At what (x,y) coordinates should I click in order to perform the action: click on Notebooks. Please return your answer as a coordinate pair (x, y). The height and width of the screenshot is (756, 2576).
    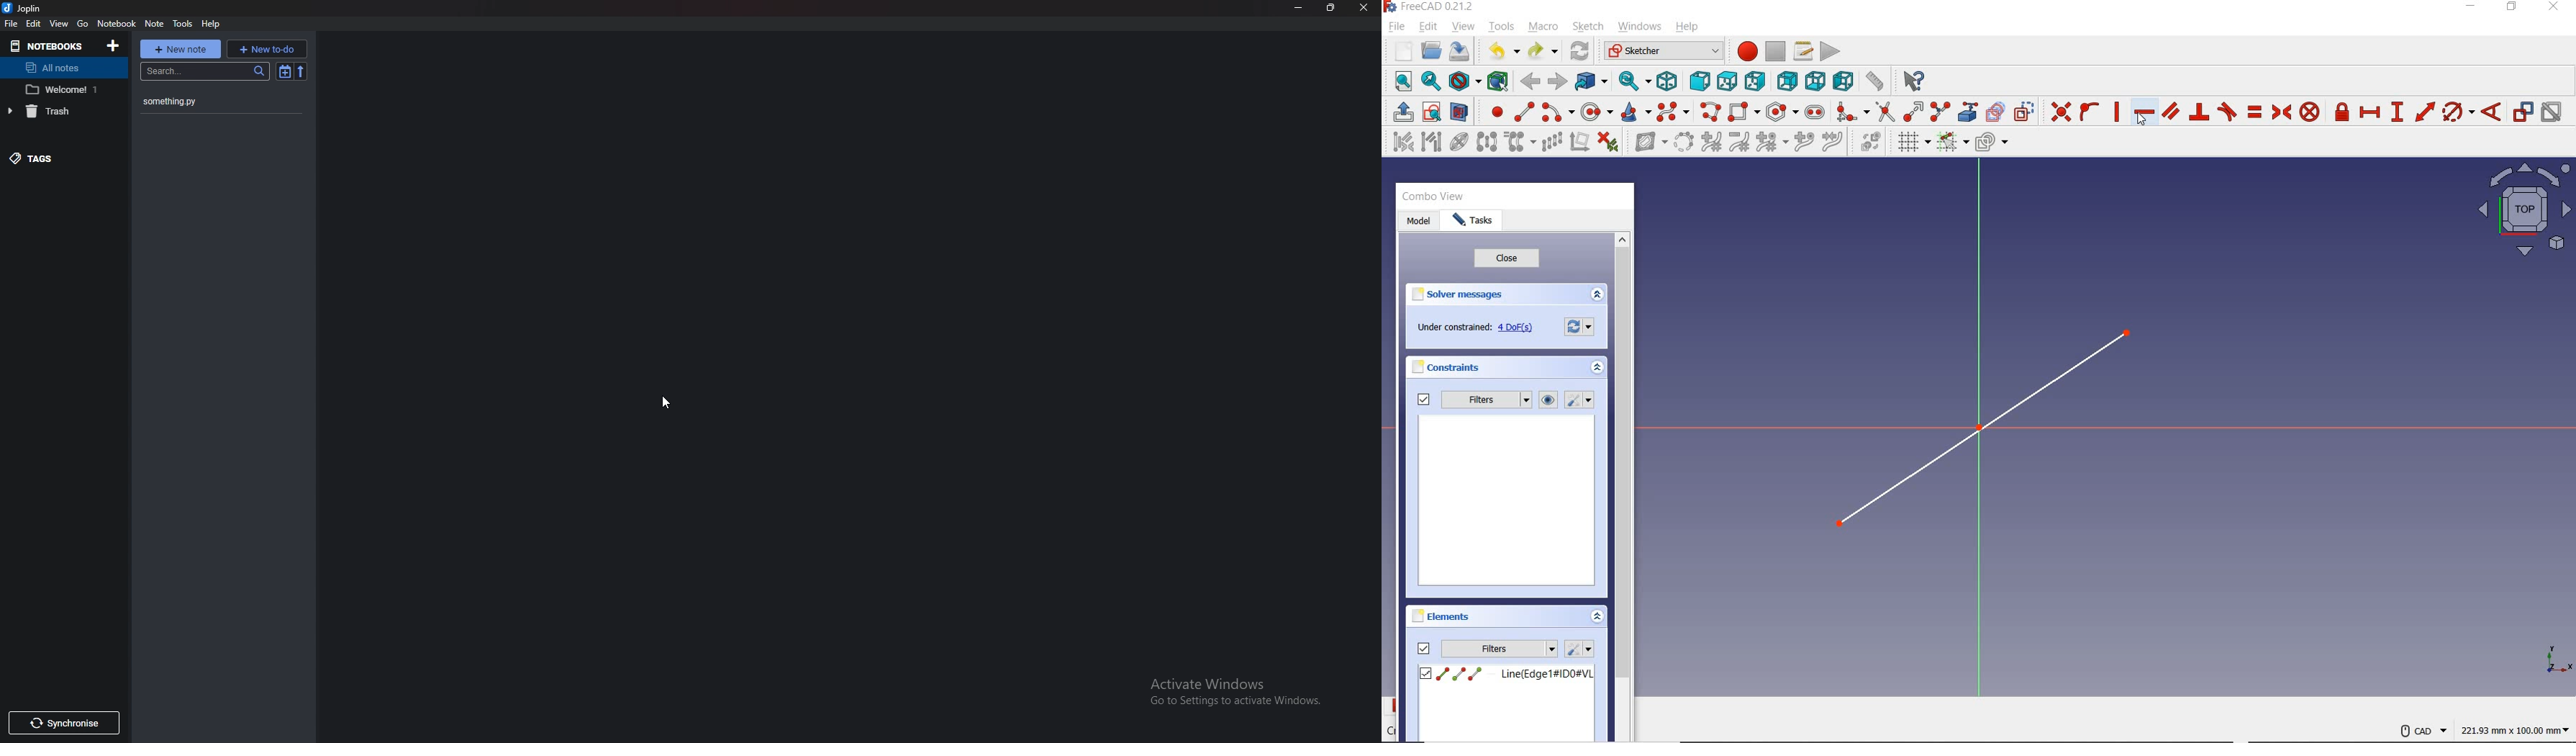
    Looking at the image, I should click on (50, 45).